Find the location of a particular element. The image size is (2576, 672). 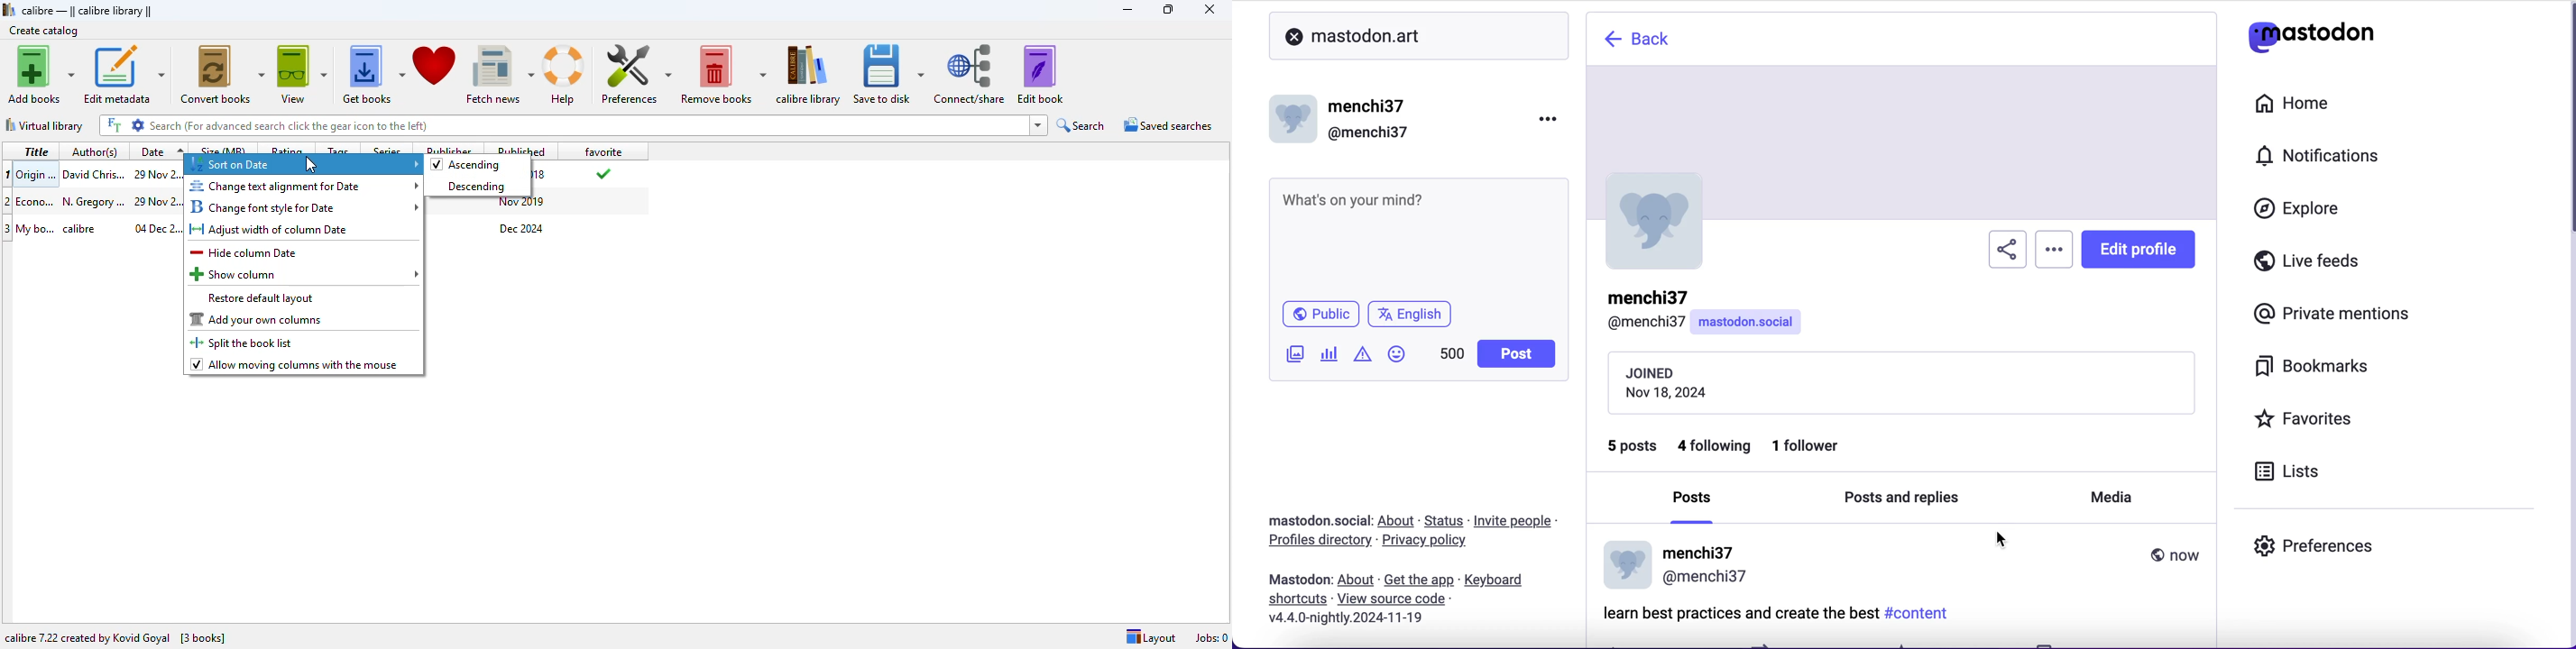

shortcuts is located at coordinates (1295, 598).